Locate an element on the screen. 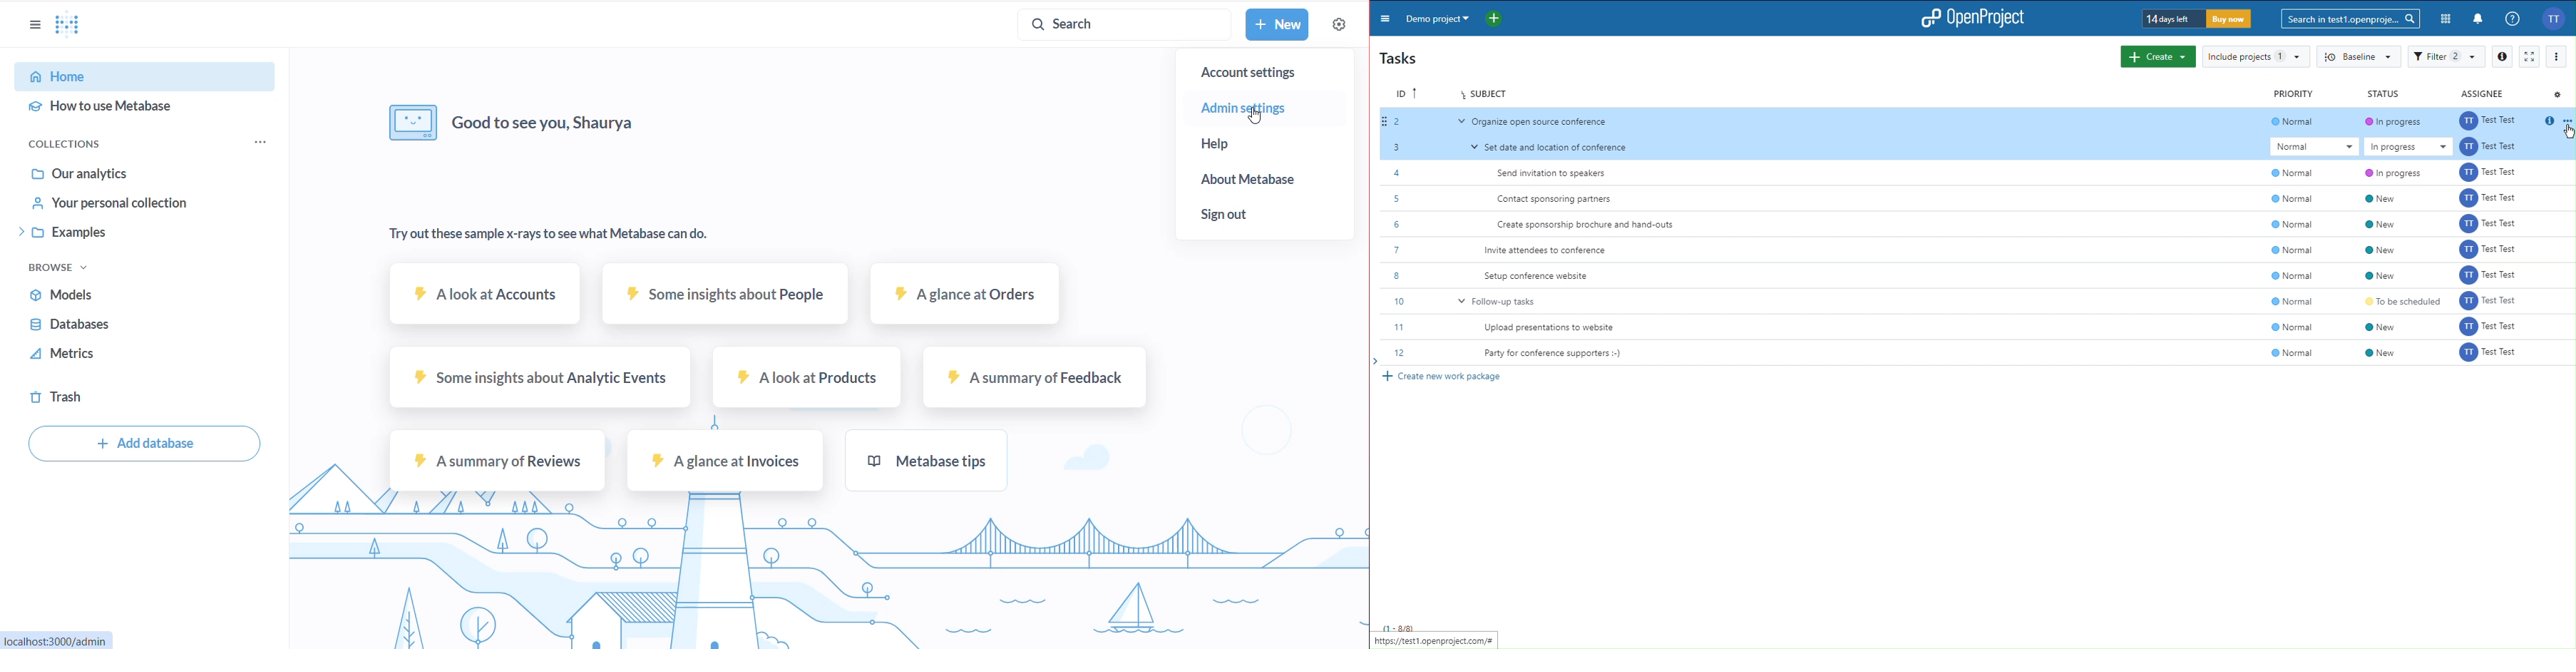 The width and height of the screenshot is (2576, 672). option is located at coordinates (2567, 118).